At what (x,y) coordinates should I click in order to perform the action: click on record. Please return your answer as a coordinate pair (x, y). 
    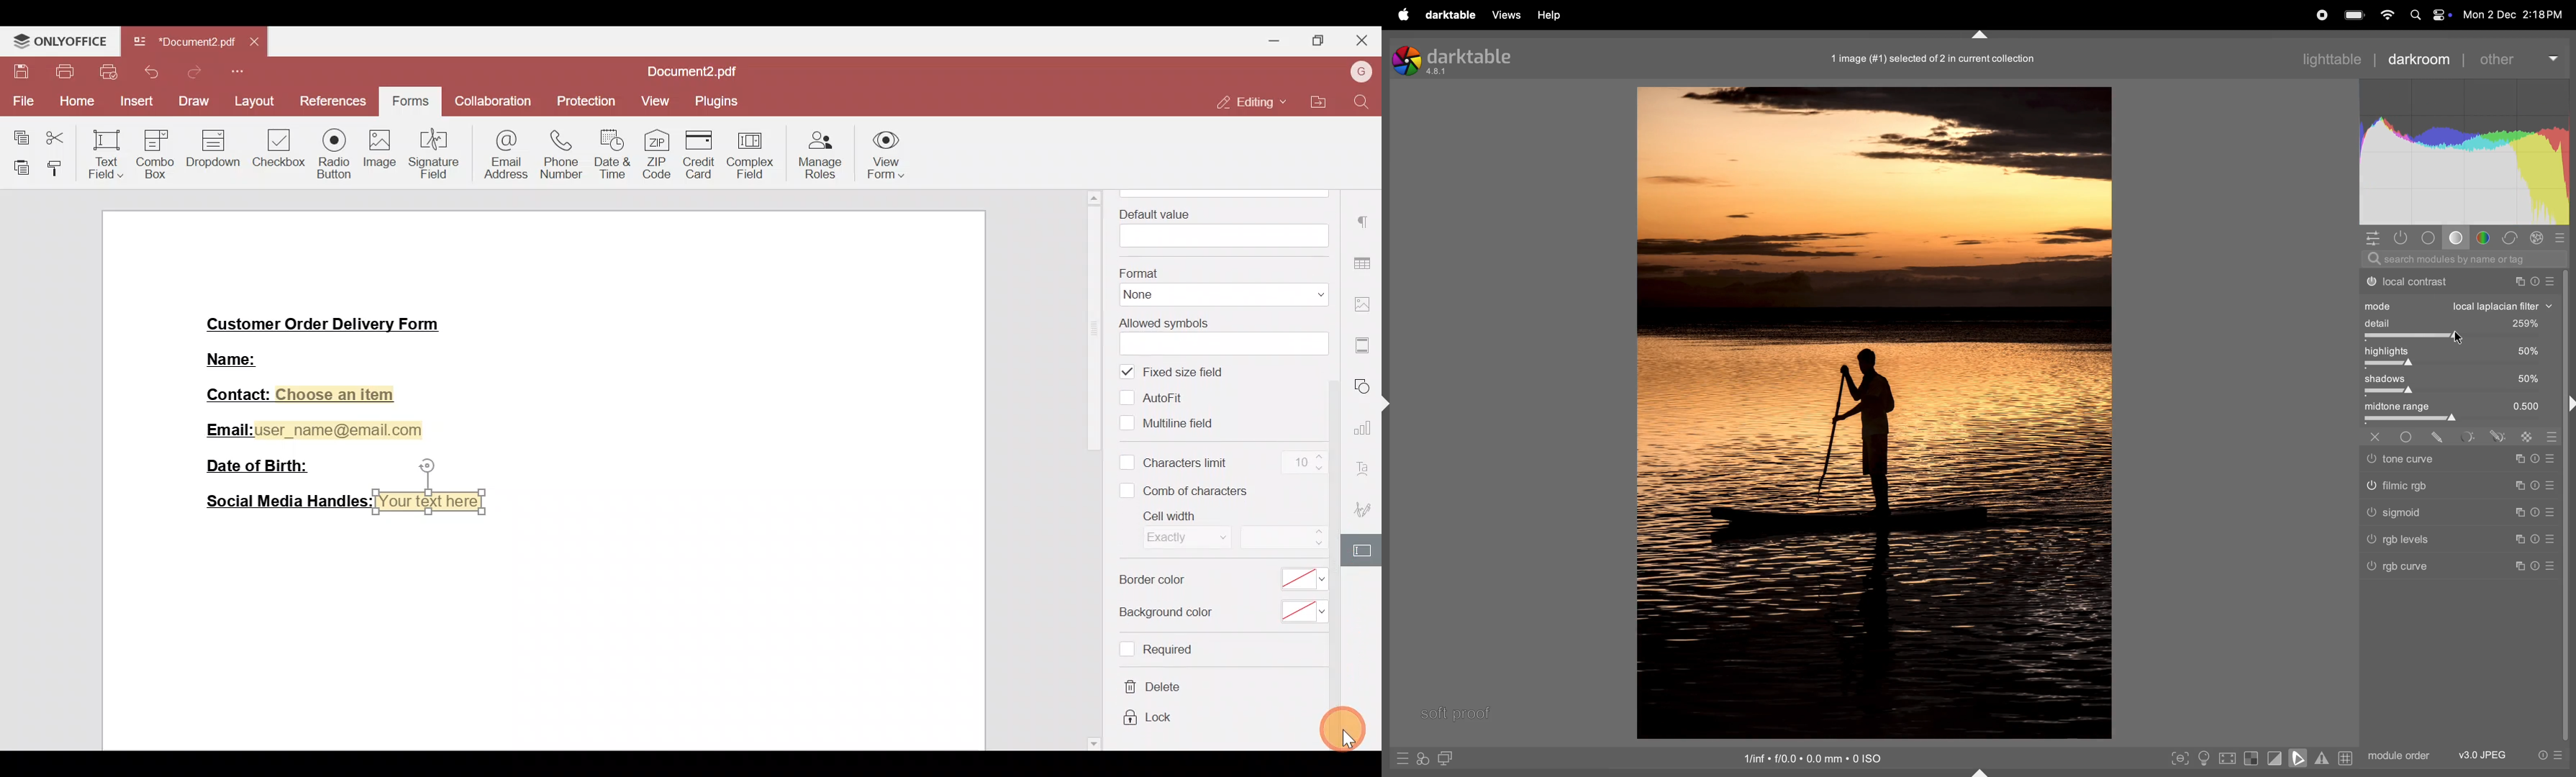
    Looking at the image, I should click on (2325, 15).